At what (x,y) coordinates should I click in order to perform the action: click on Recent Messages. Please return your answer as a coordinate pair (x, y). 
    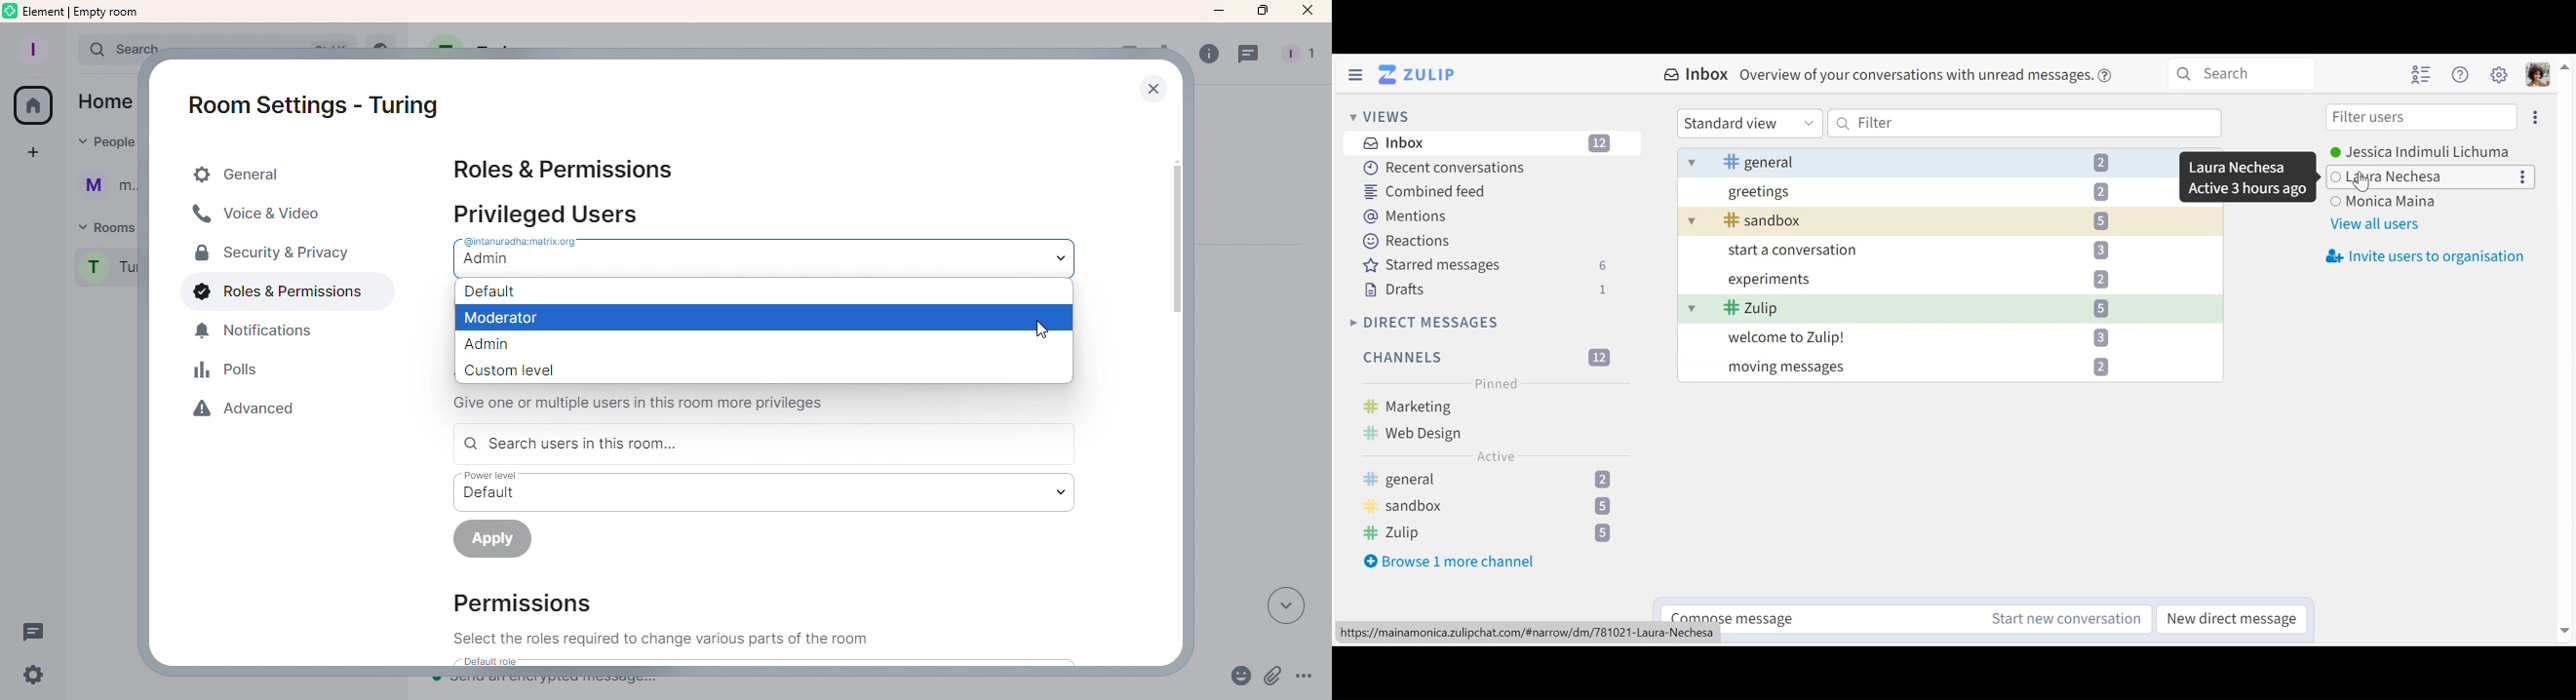
    Looking at the image, I should click on (1441, 169).